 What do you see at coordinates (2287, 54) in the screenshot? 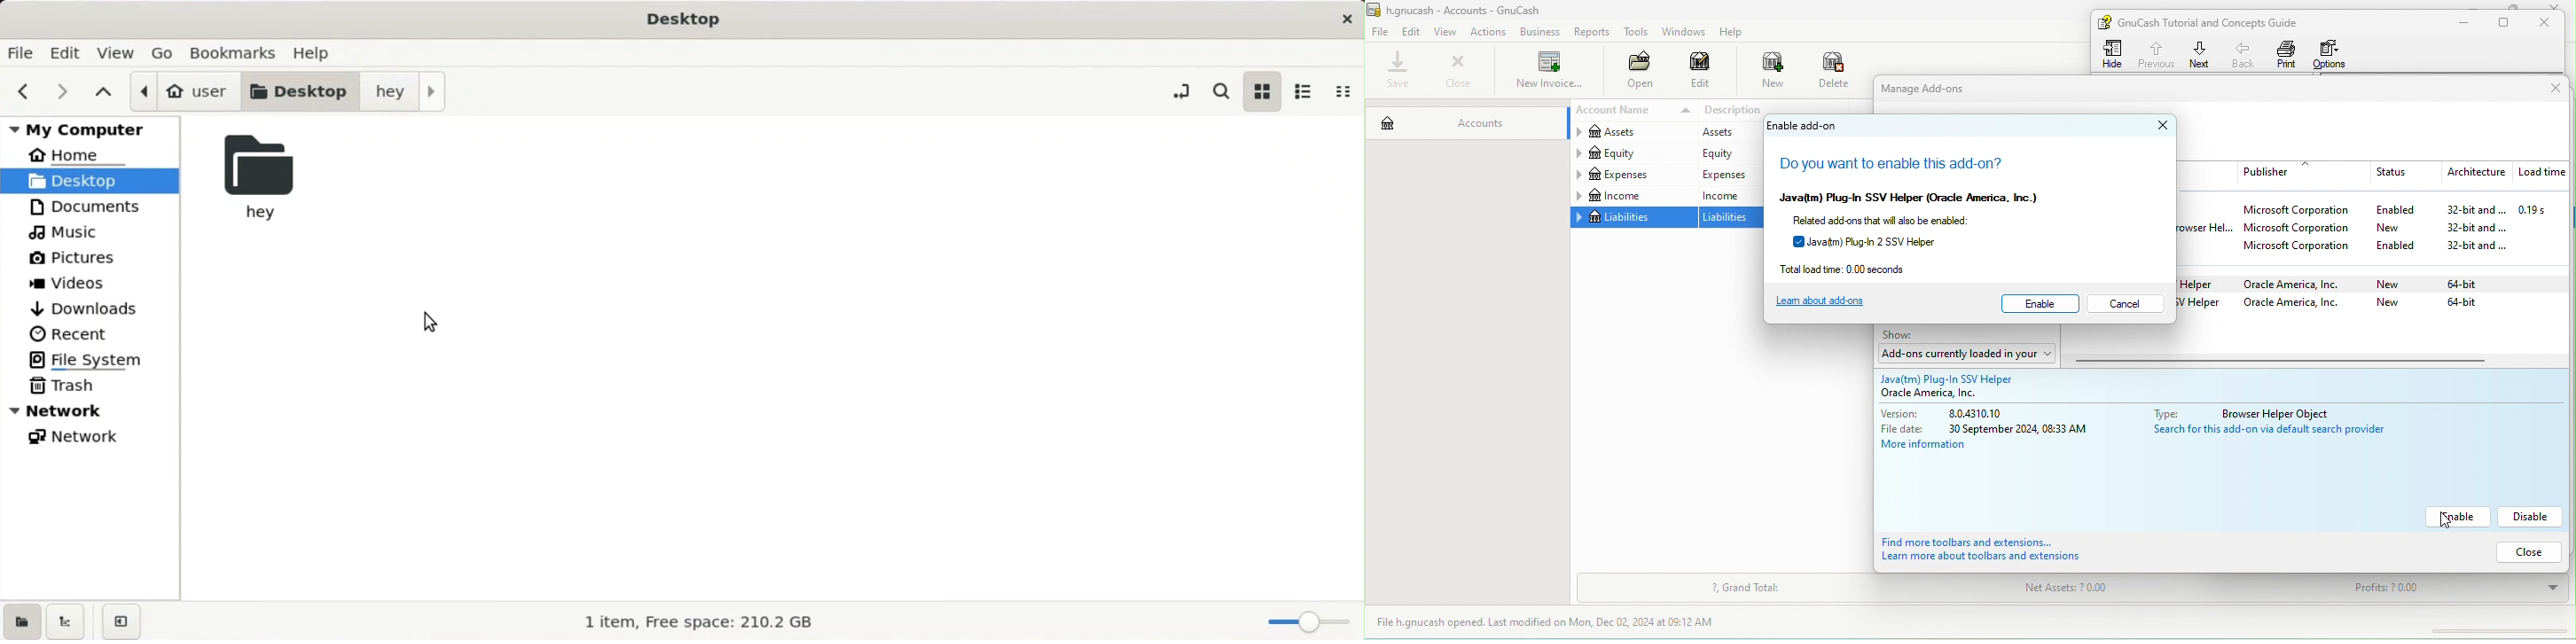
I see `print` at bounding box center [2287, 54].